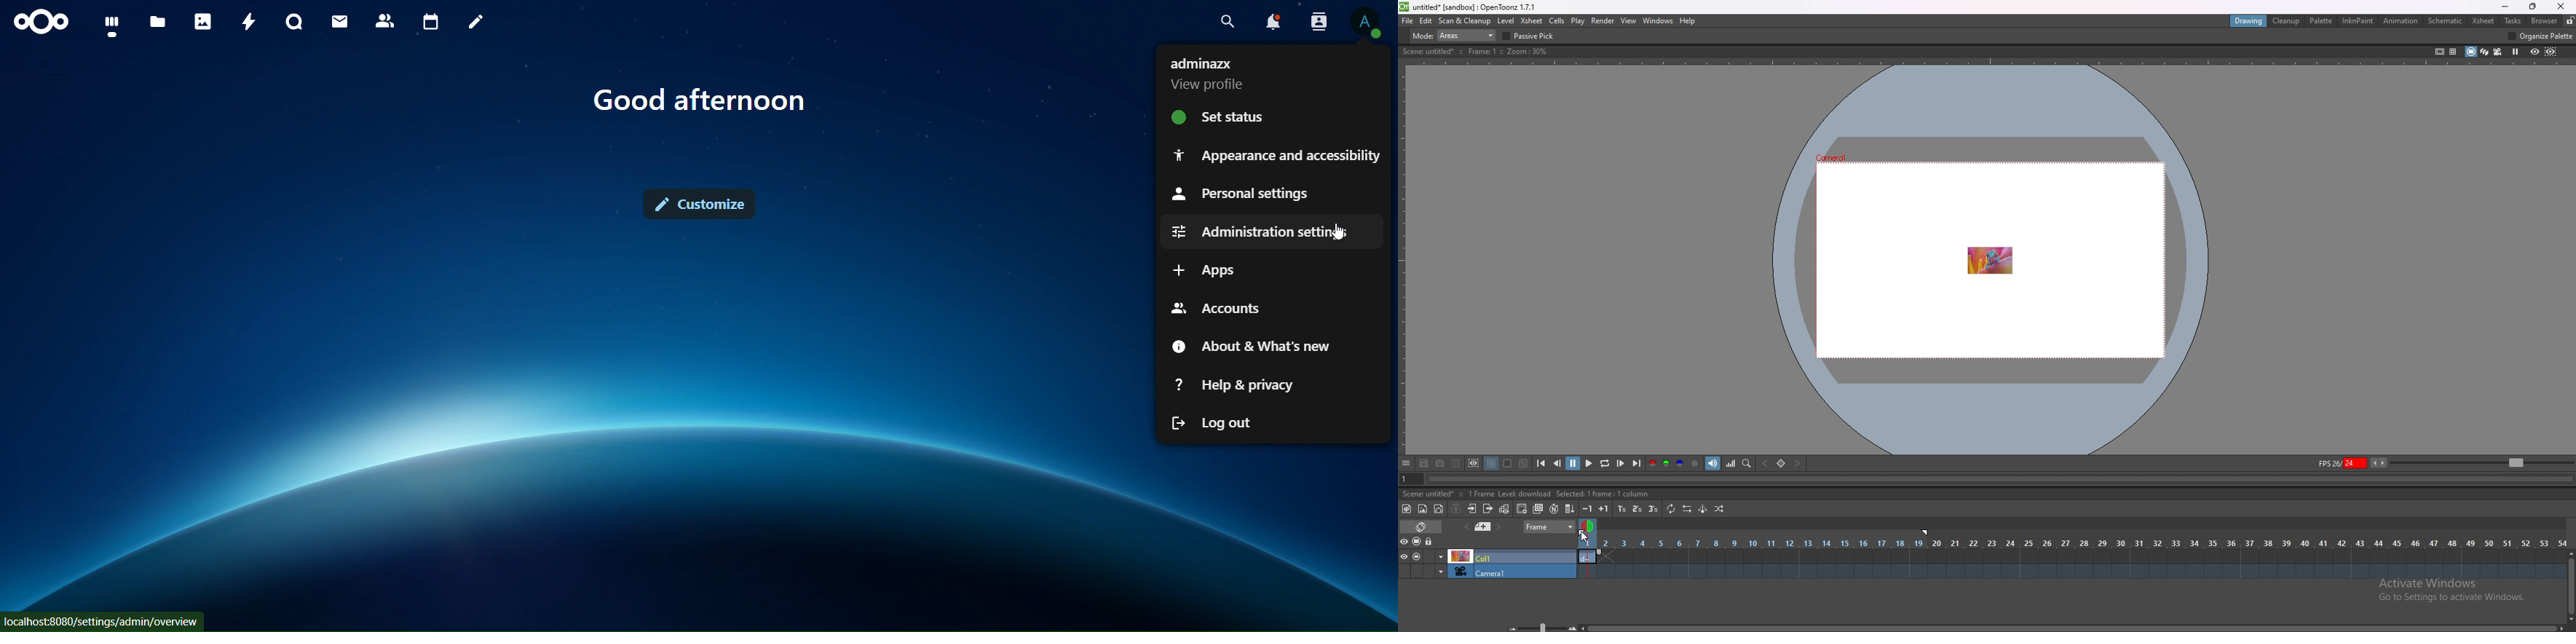  I want to click on new vector level, so click(1438, 509).